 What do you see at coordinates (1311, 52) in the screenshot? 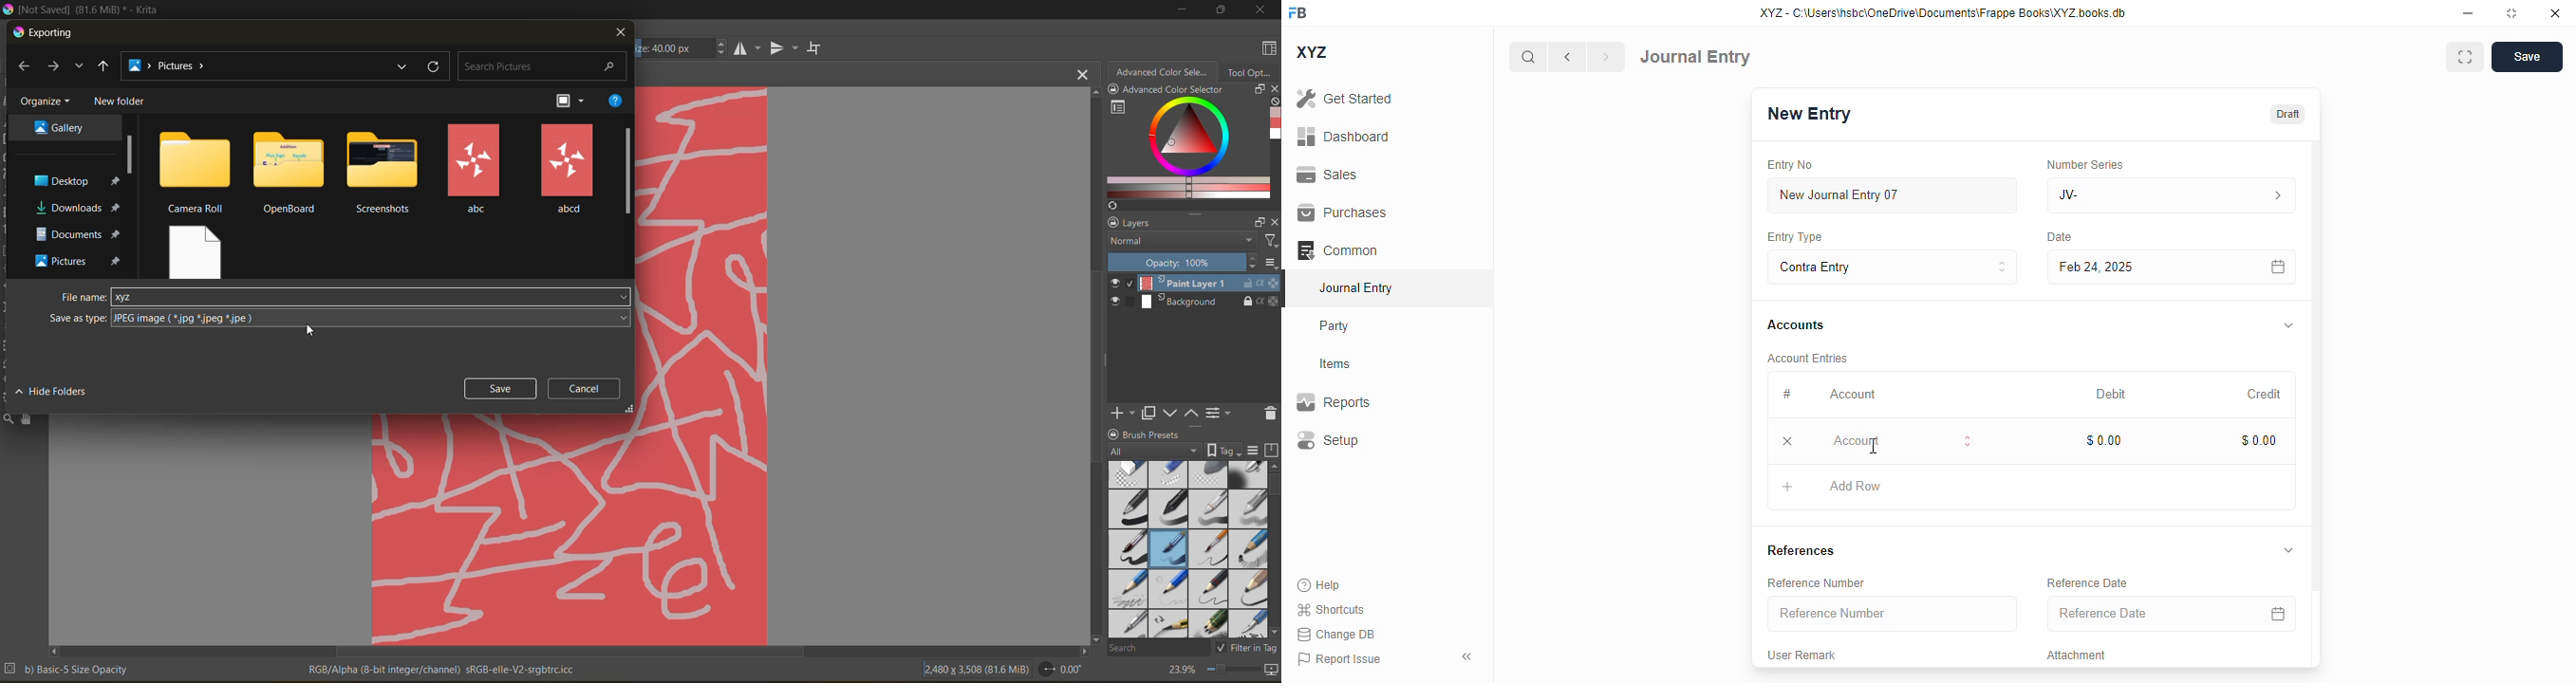
I see `XYZ` at bounding box center [1311, 52].